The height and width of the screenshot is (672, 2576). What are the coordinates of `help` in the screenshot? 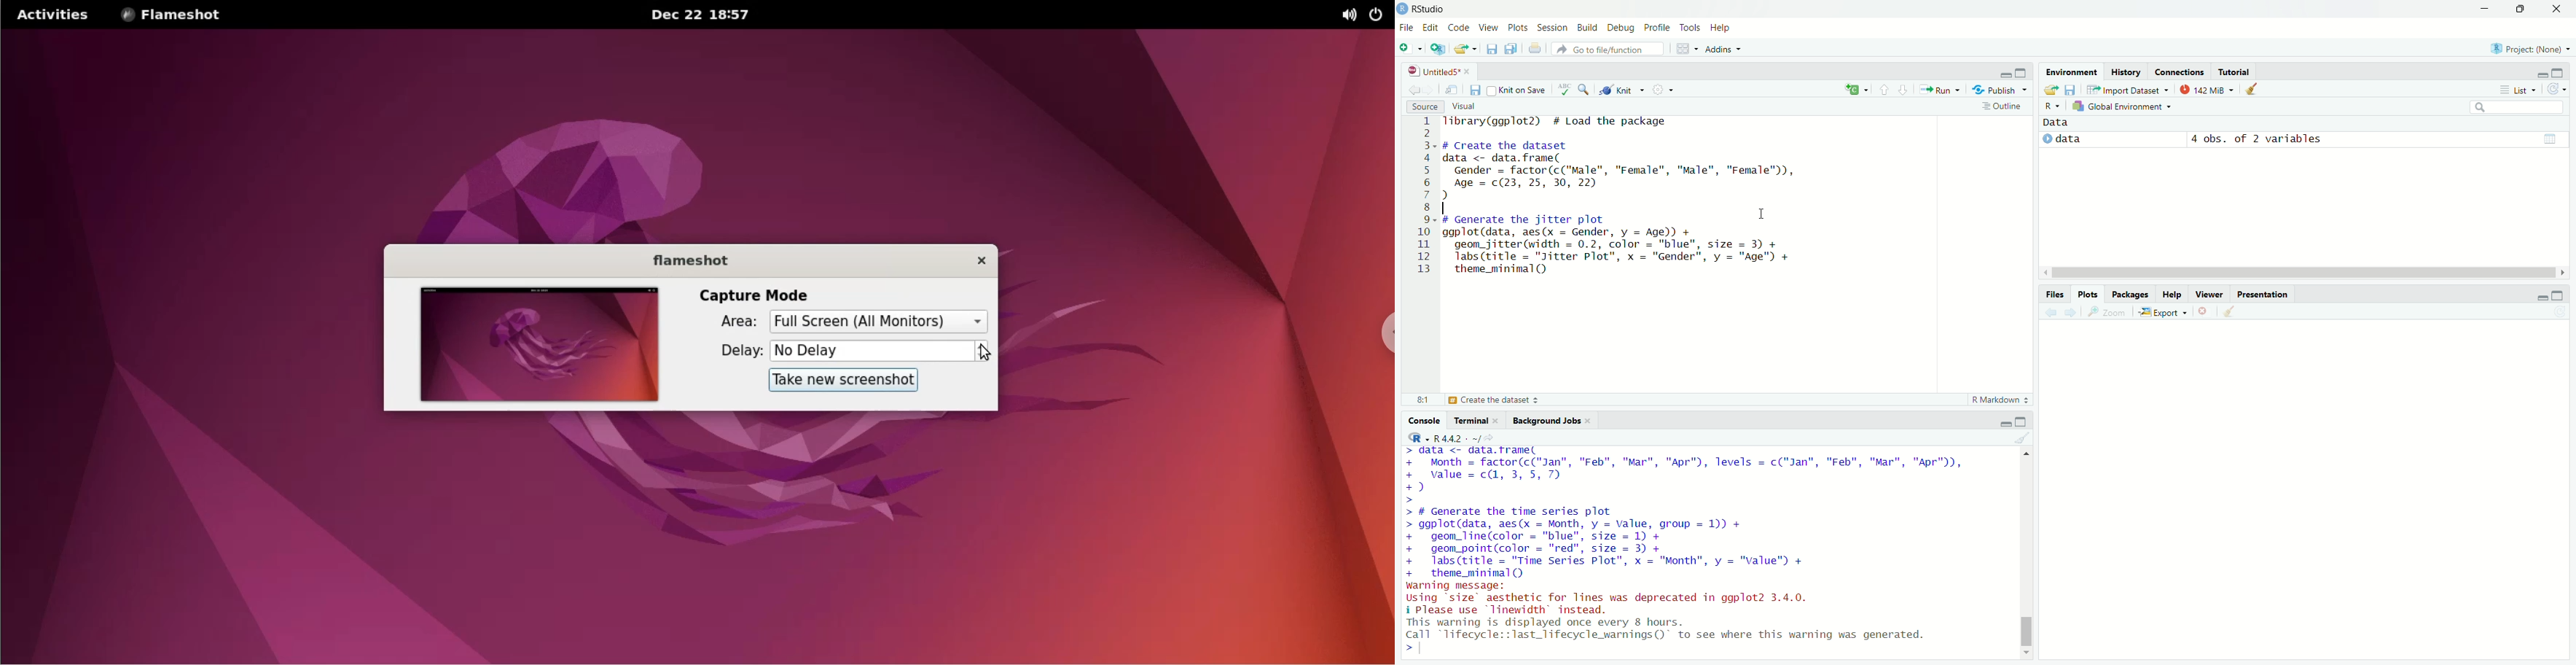 It's located at (1726, 26).